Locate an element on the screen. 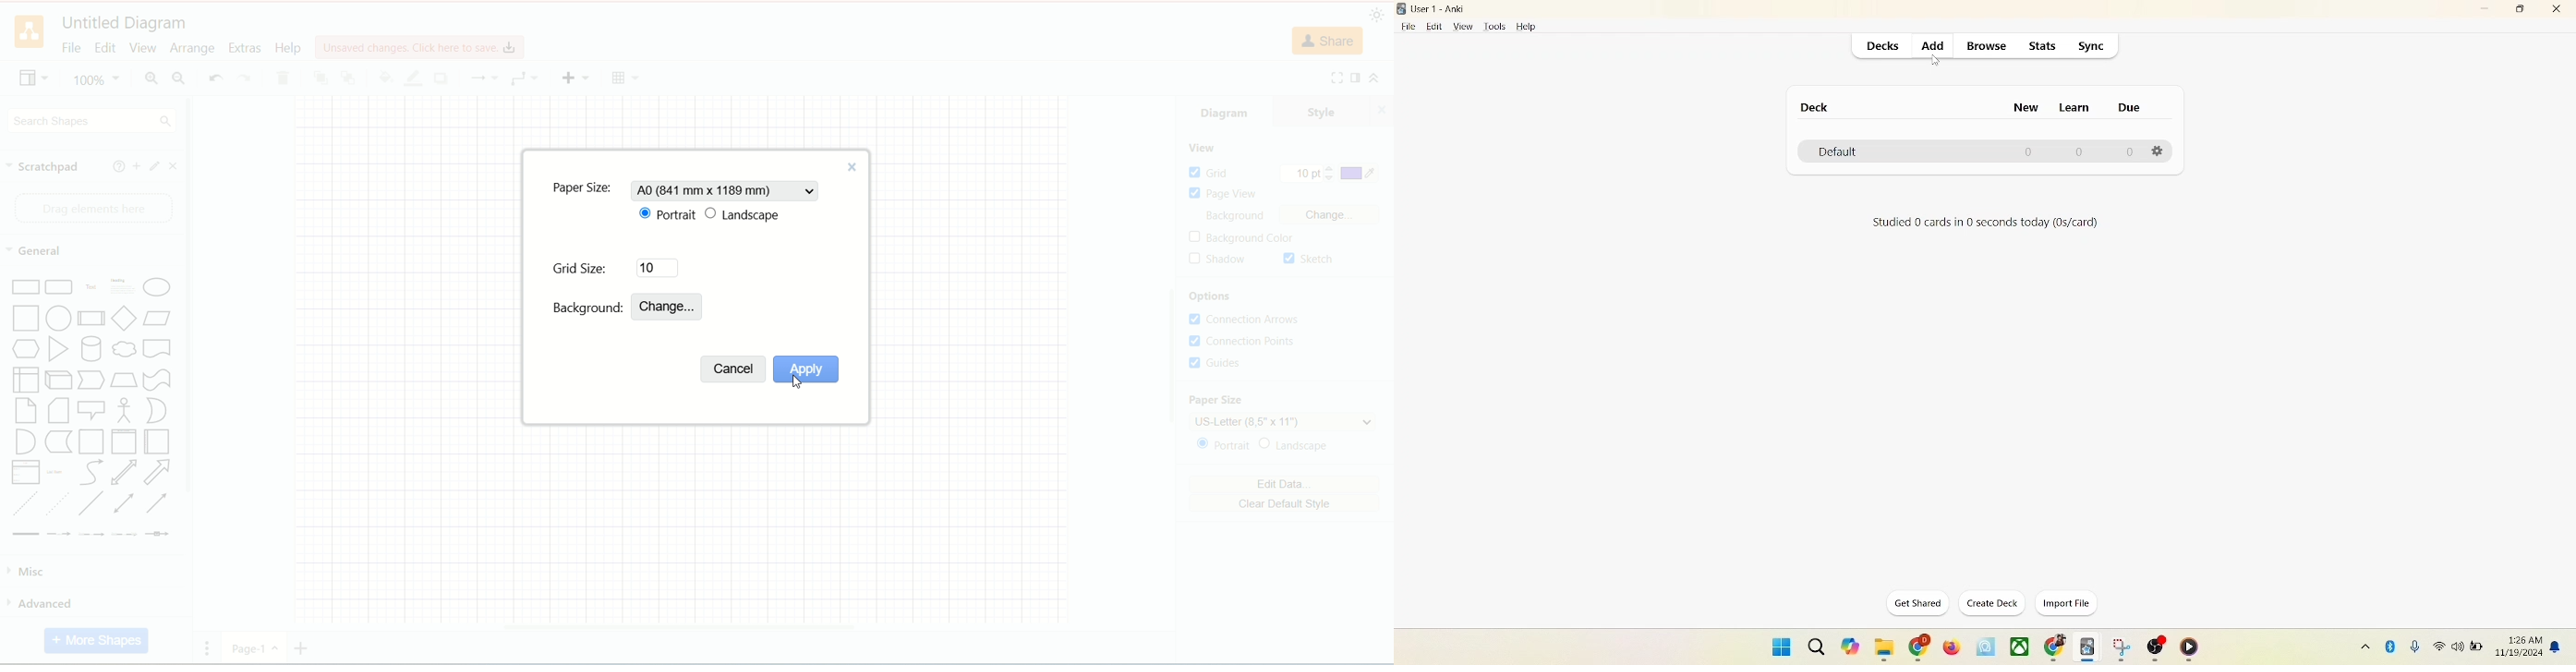  close is located at coordinates (2558, 10).